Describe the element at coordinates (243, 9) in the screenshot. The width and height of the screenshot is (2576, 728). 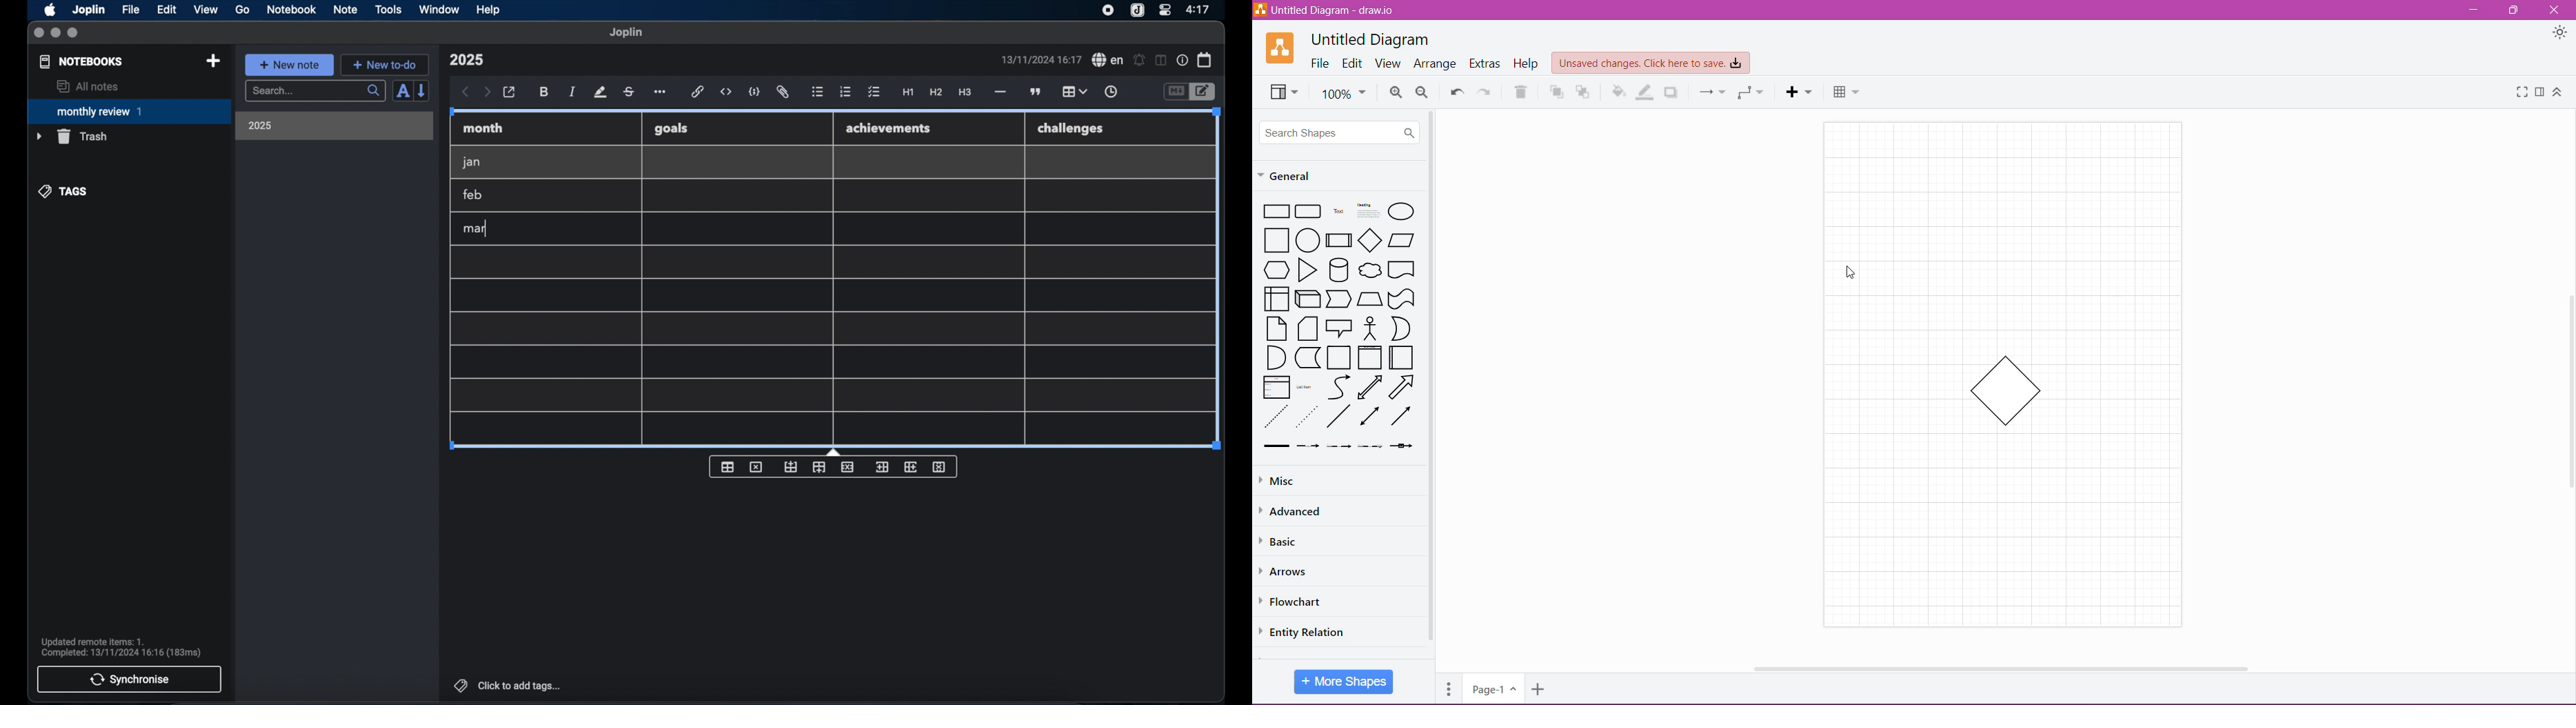
I see `go` at that location.